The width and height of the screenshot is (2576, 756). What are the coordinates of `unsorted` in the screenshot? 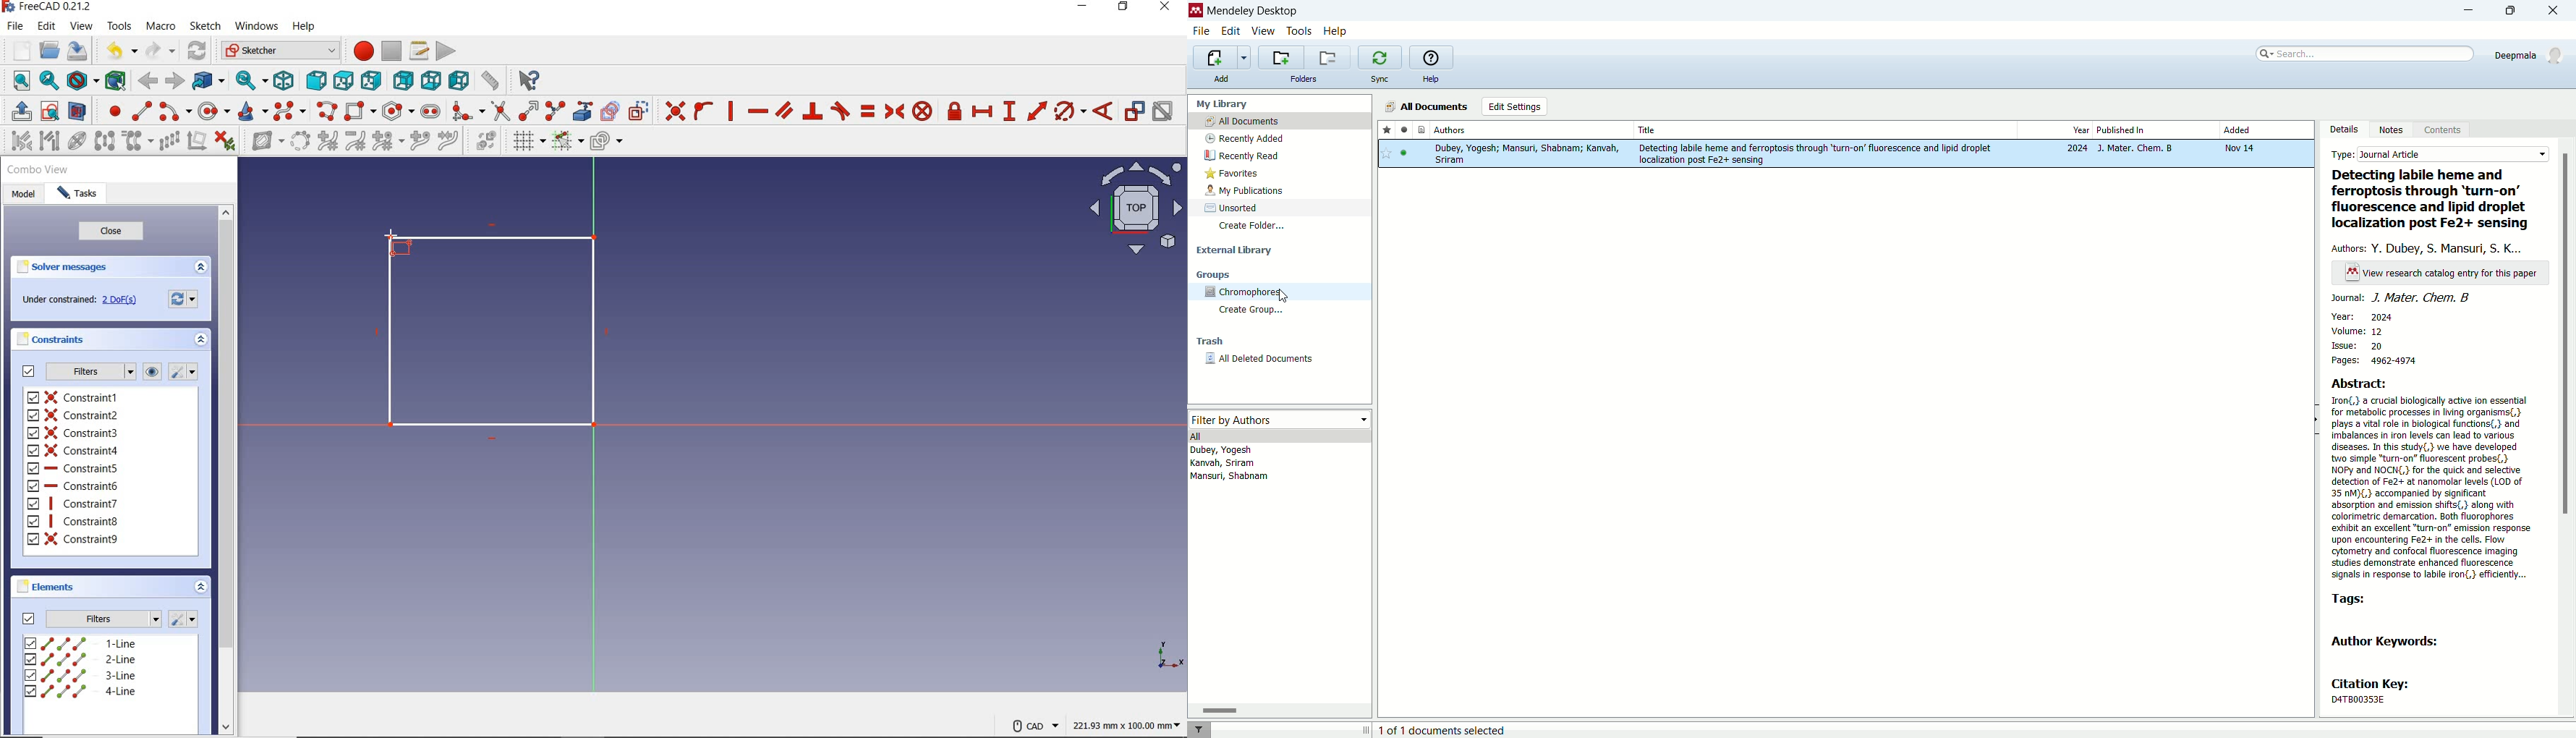 It's located at (1231, 208).